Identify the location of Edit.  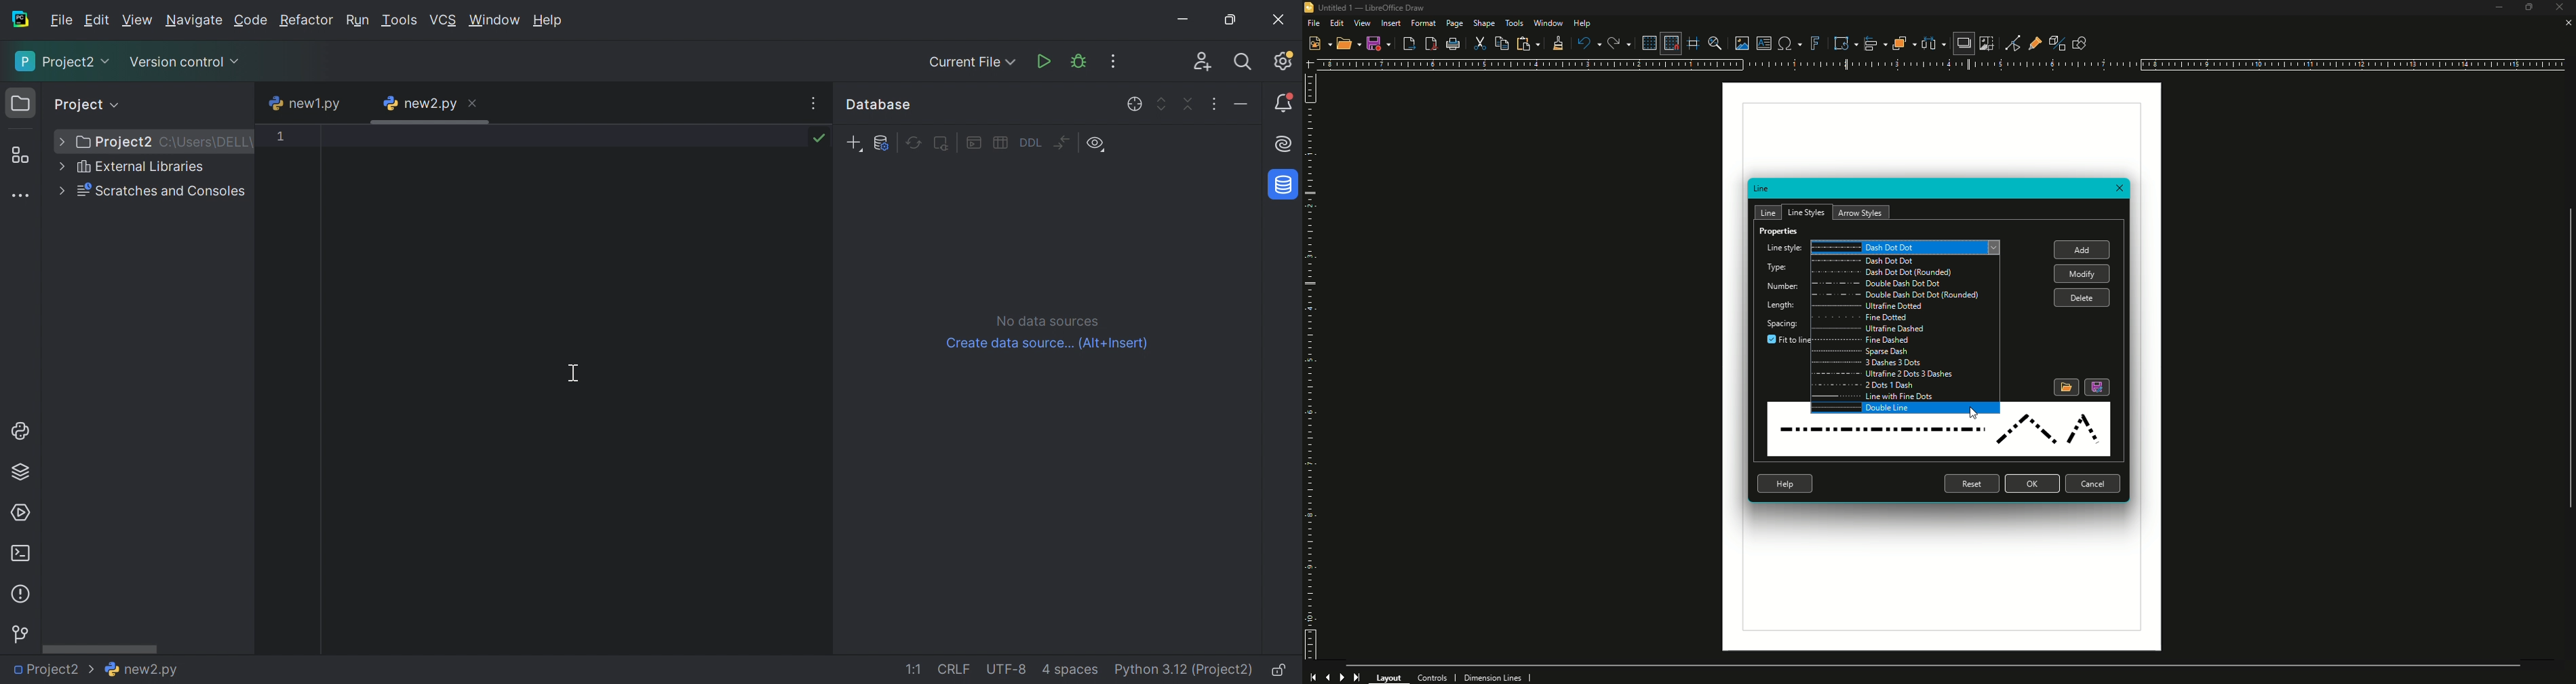
(1337, 23).